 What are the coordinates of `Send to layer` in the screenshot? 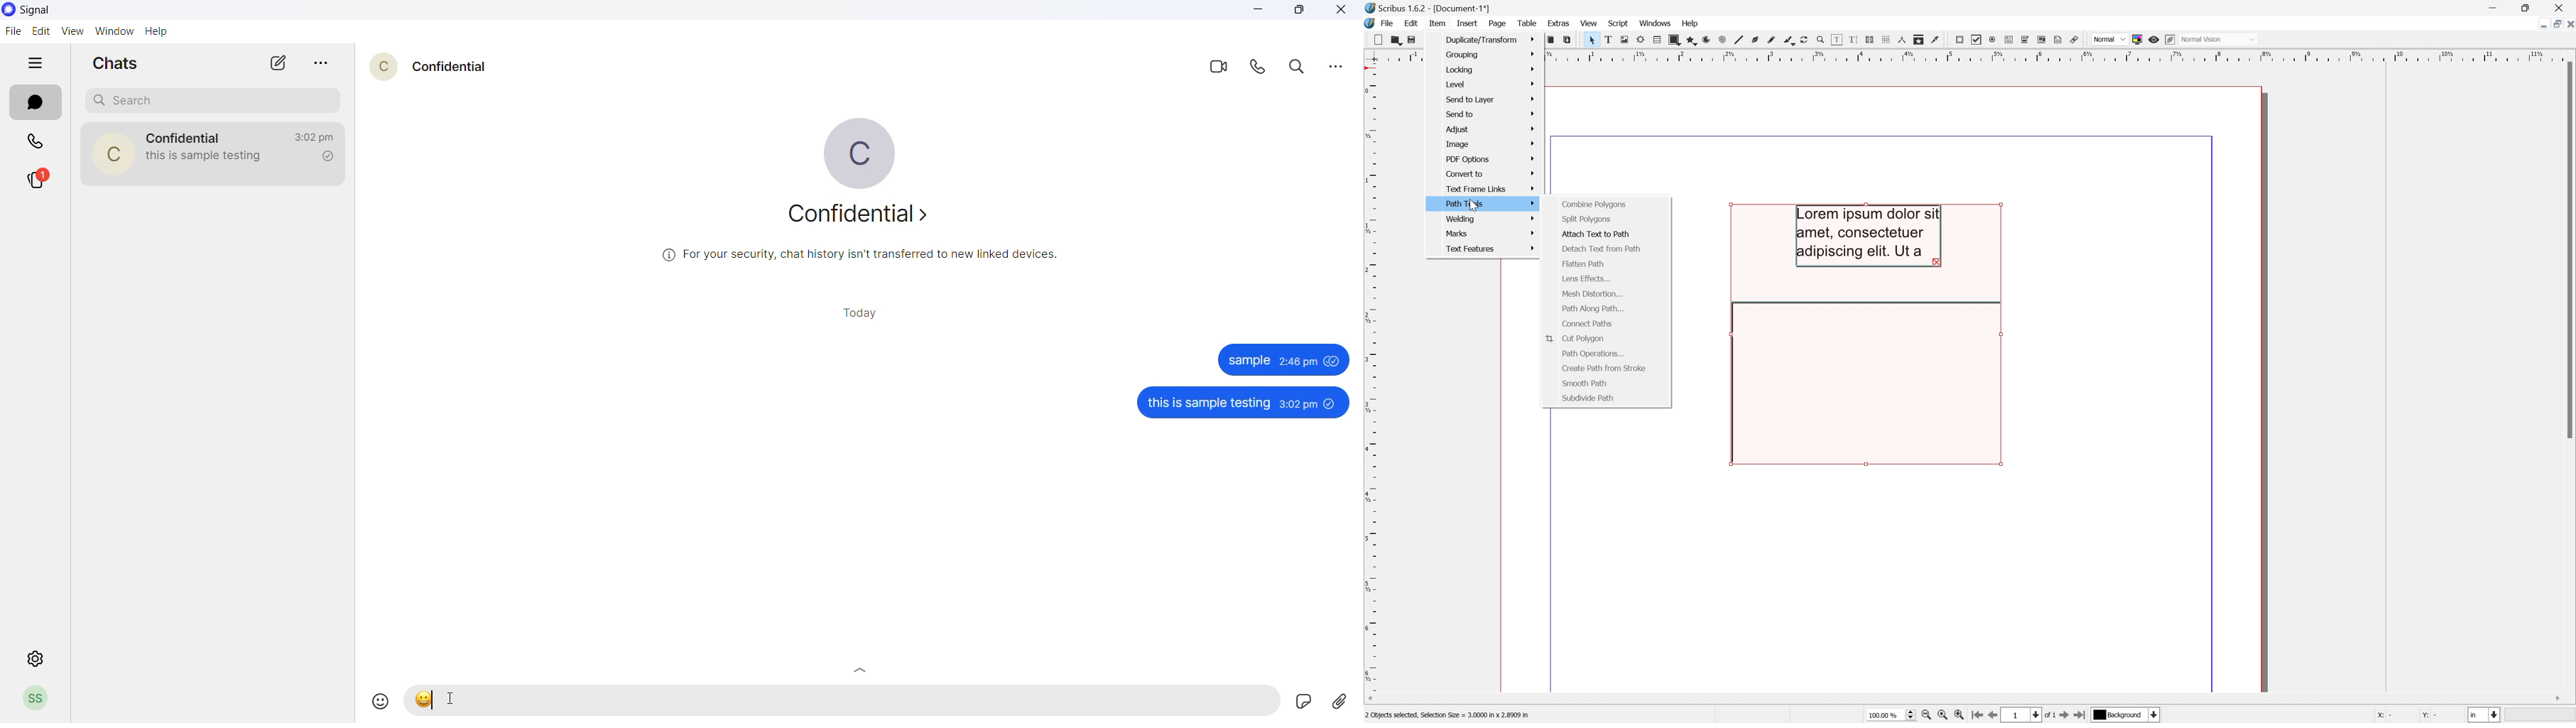 It's located at (1491, 99).